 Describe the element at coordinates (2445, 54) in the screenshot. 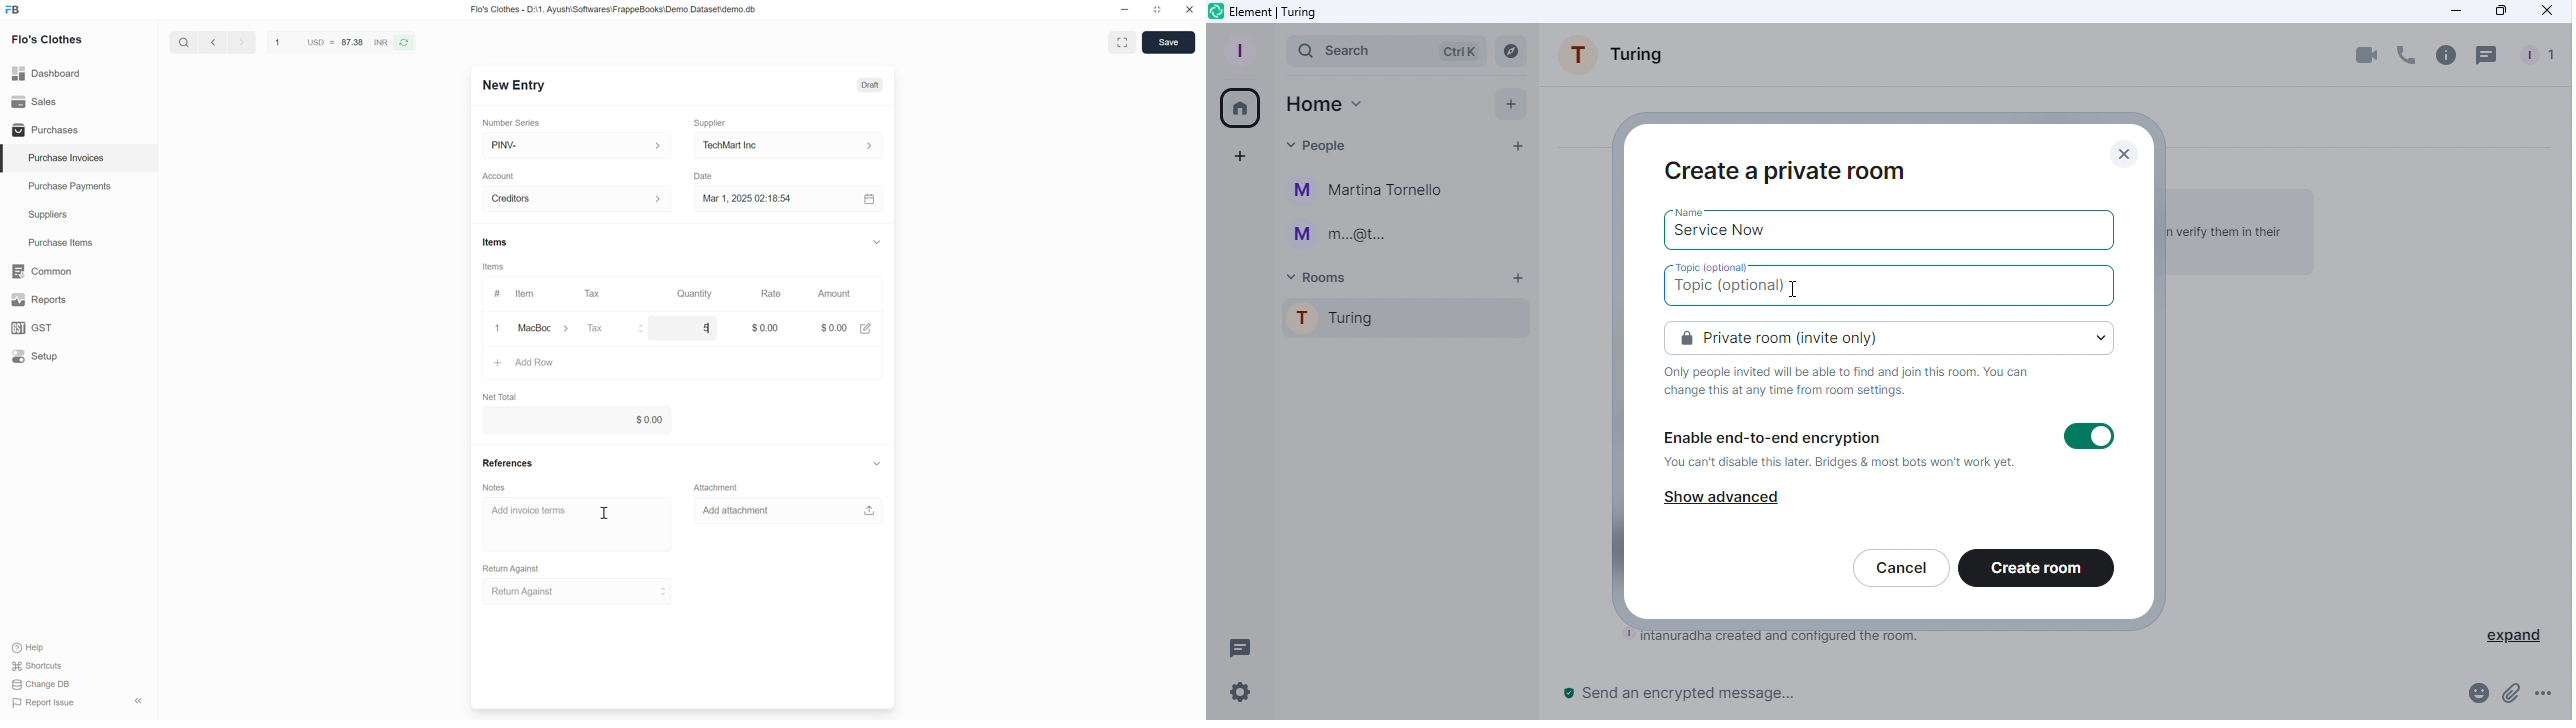

I see `Room info` at that location.